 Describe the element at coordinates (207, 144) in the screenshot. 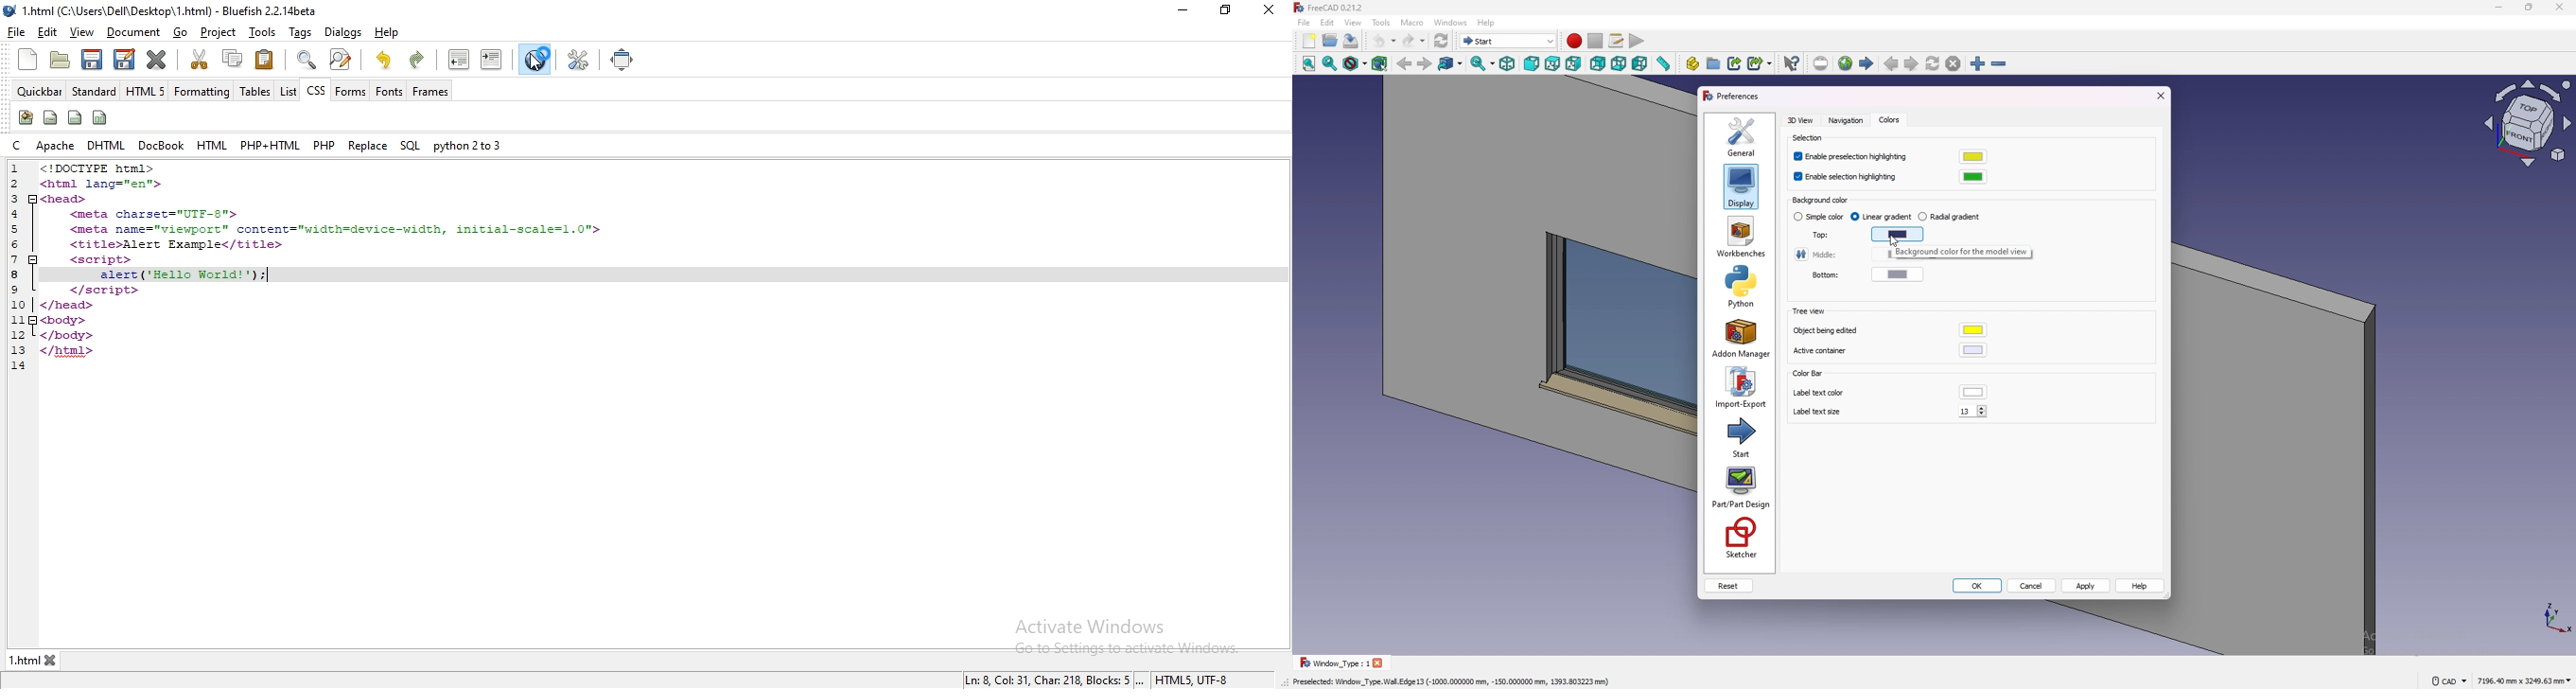

I see `html` at that location.